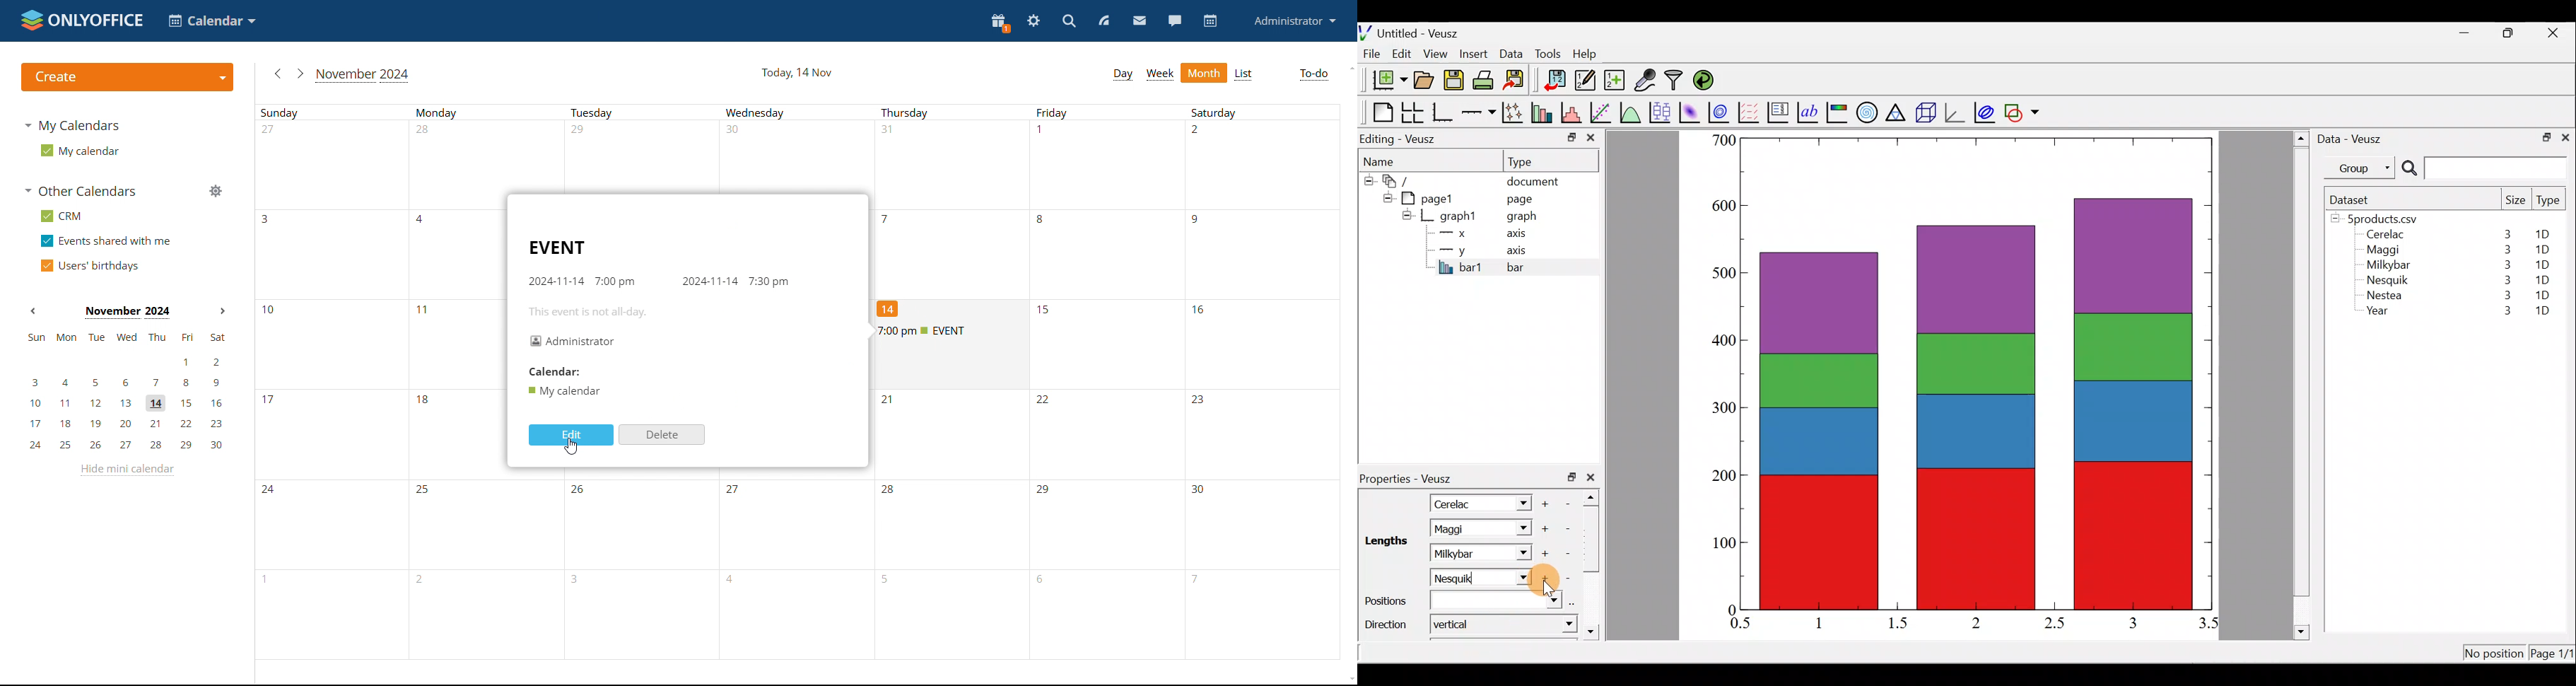  What do you see at coordinates (213, 21) in the screenshot?
I see `select application` at bounding box center [213, 21].